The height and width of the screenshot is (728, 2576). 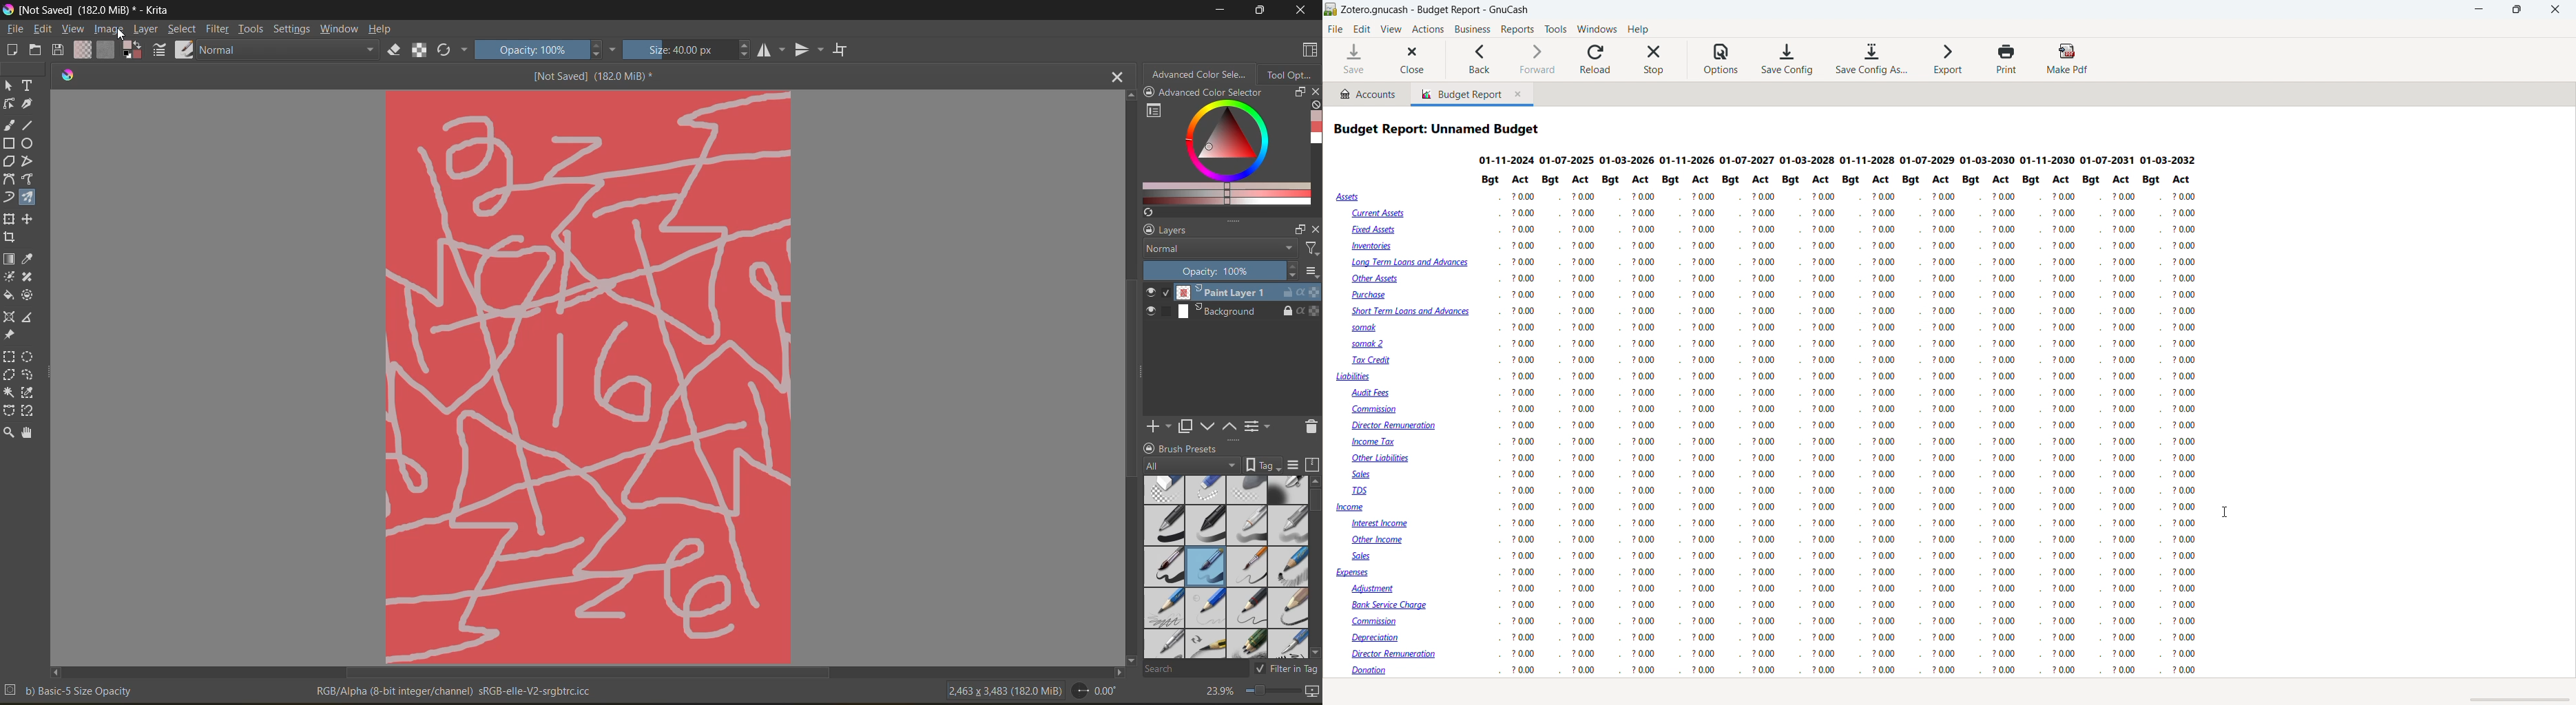 What do you see at coordinates (17, 30) in the screenshot?
I see `file` at bounding box center [17, 30].